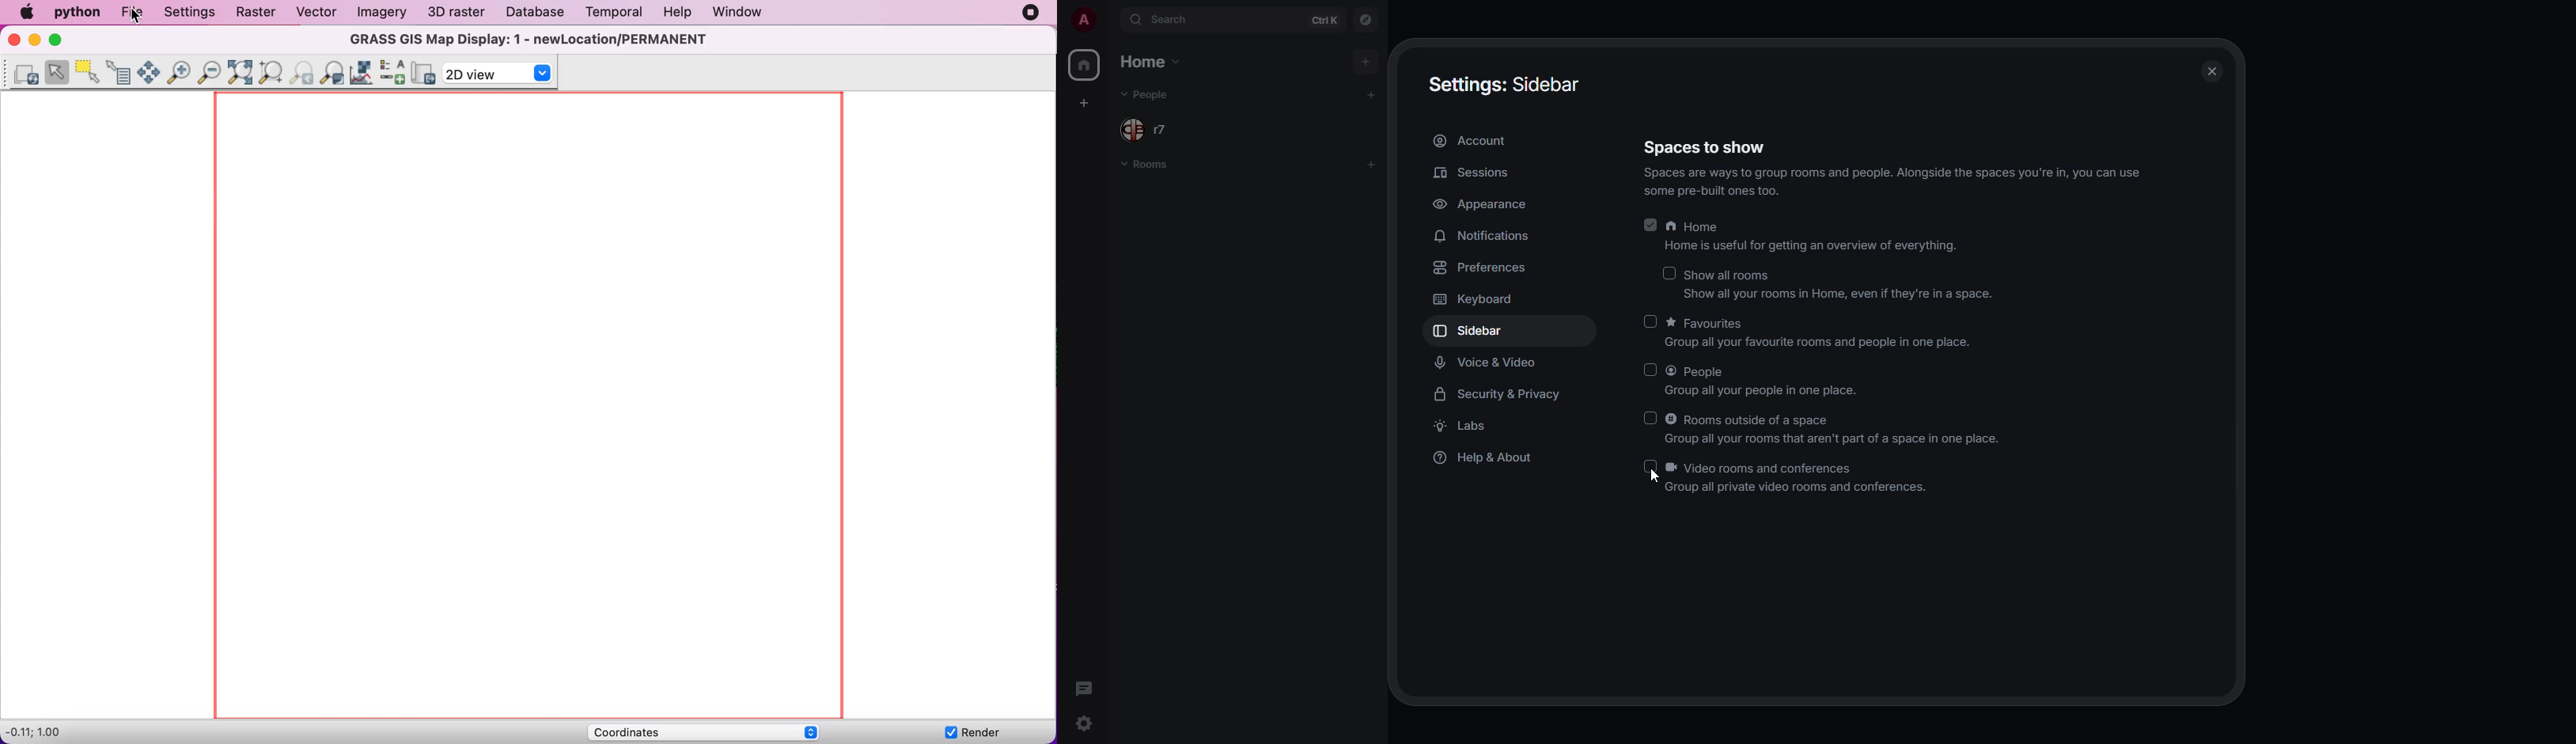 The image size is (2576, 756). What do you see at coordinates (1085, 722) in the screenshot?
I see `quick settings` at bounding box center [1085, 722].